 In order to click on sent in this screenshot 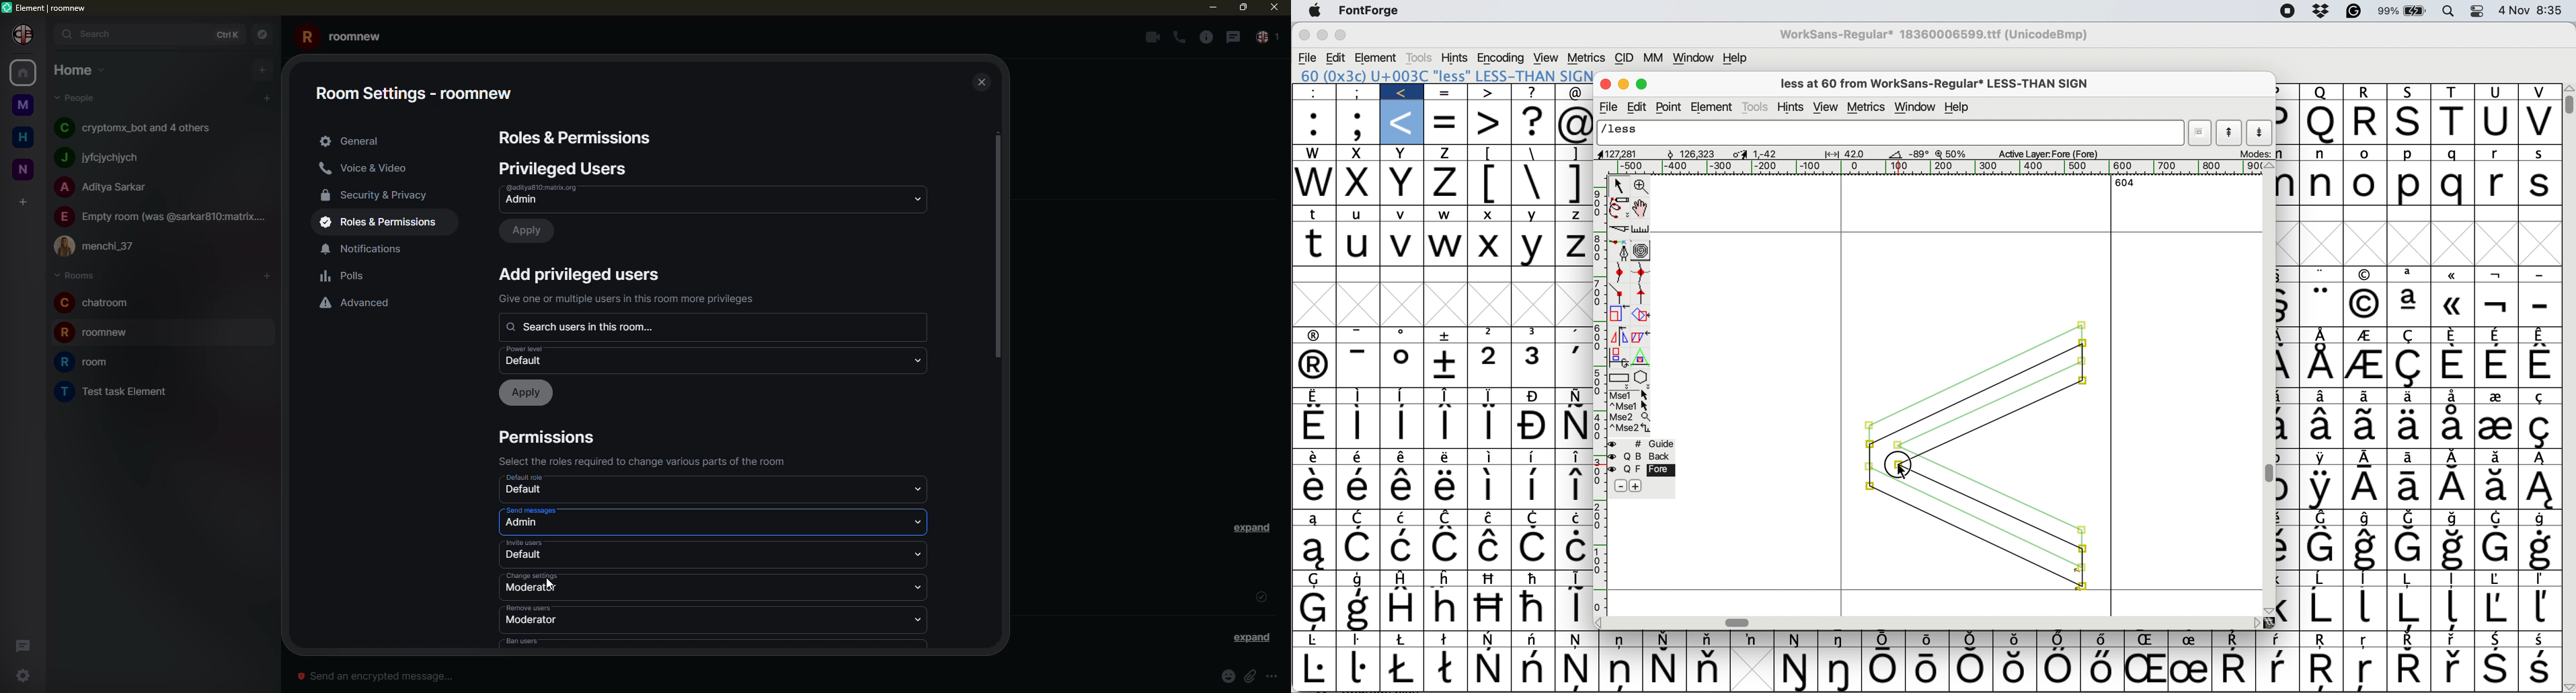, I will do `click(1261, 596)`.